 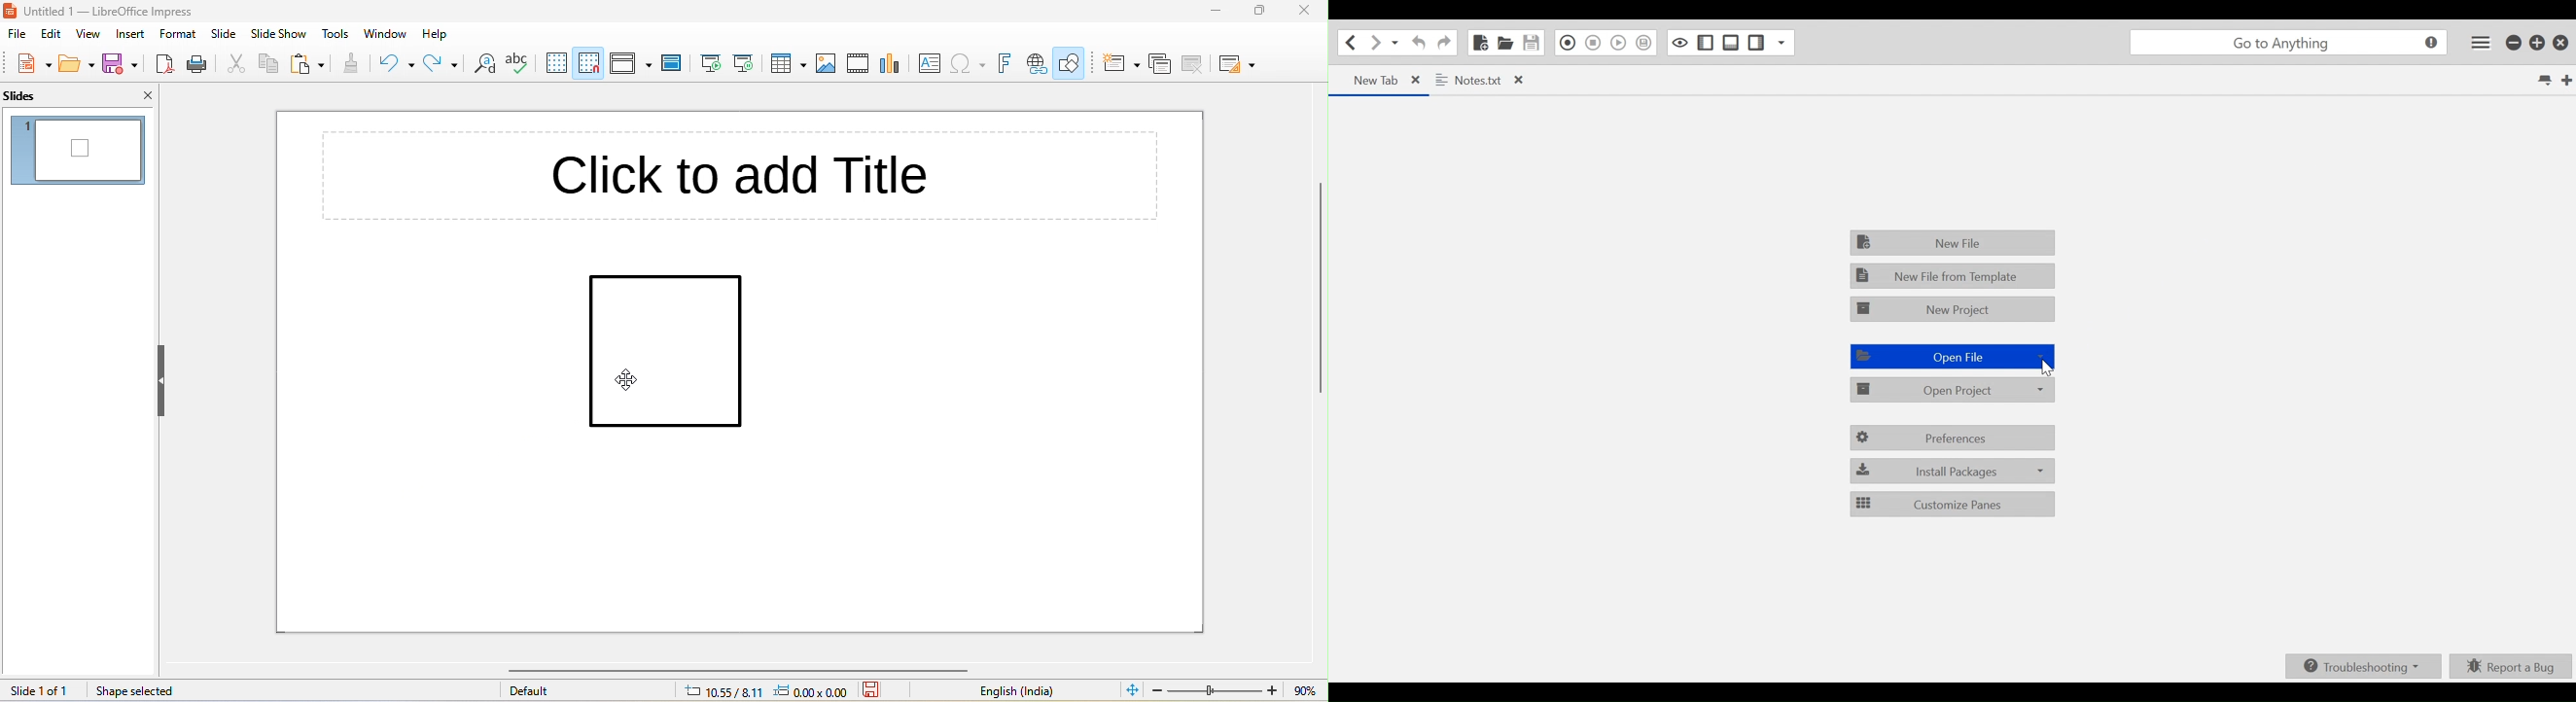 I want to click on shape, so click(x=661, y=352).